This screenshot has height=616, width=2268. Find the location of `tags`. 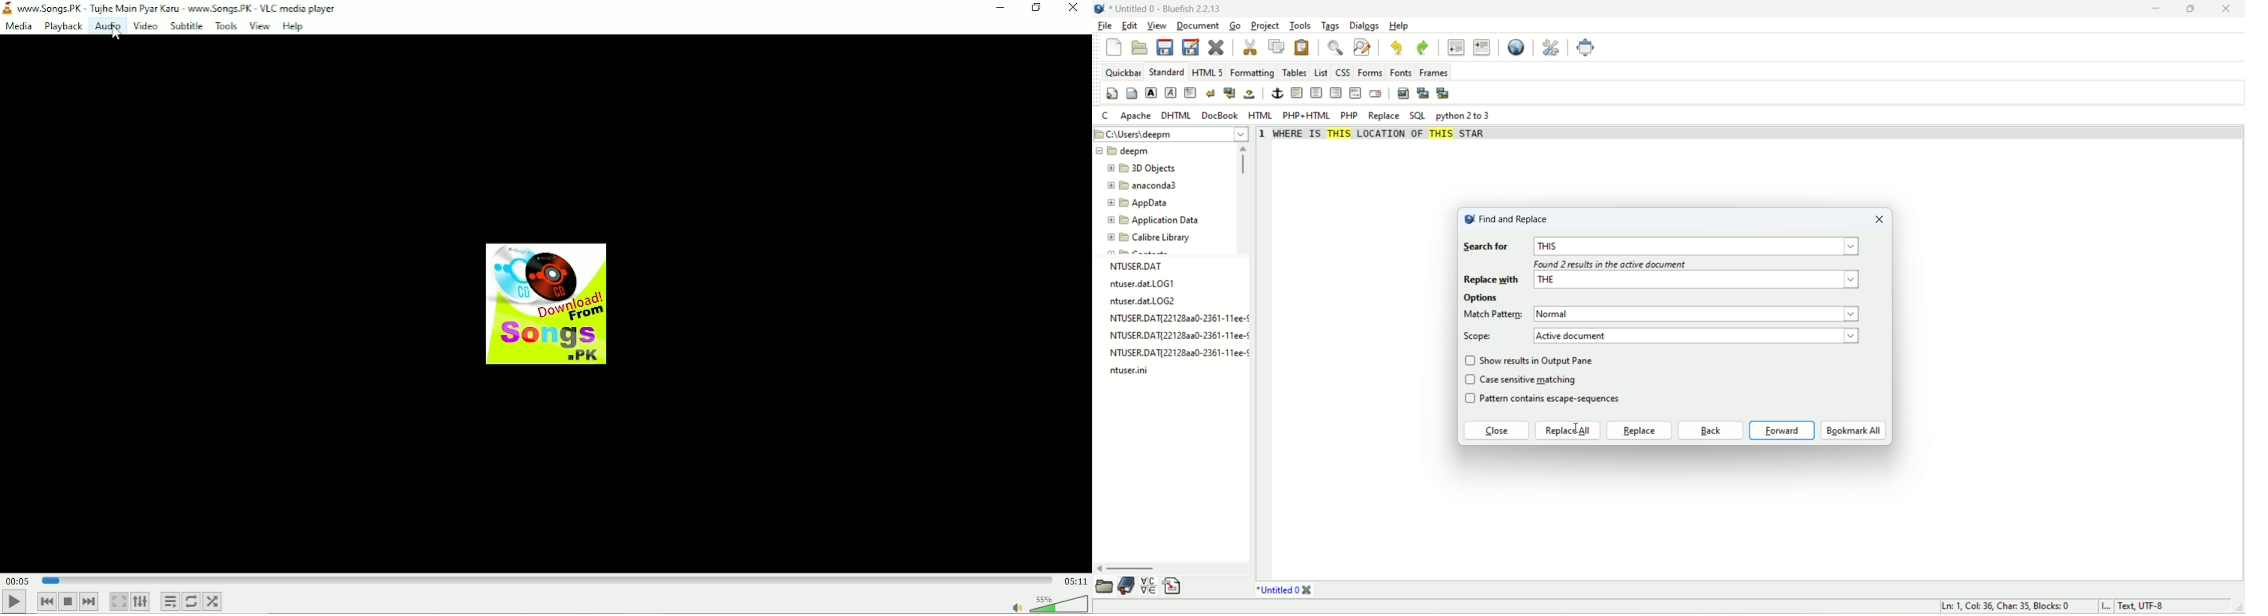

tags is located at coordinates (1329, 26).